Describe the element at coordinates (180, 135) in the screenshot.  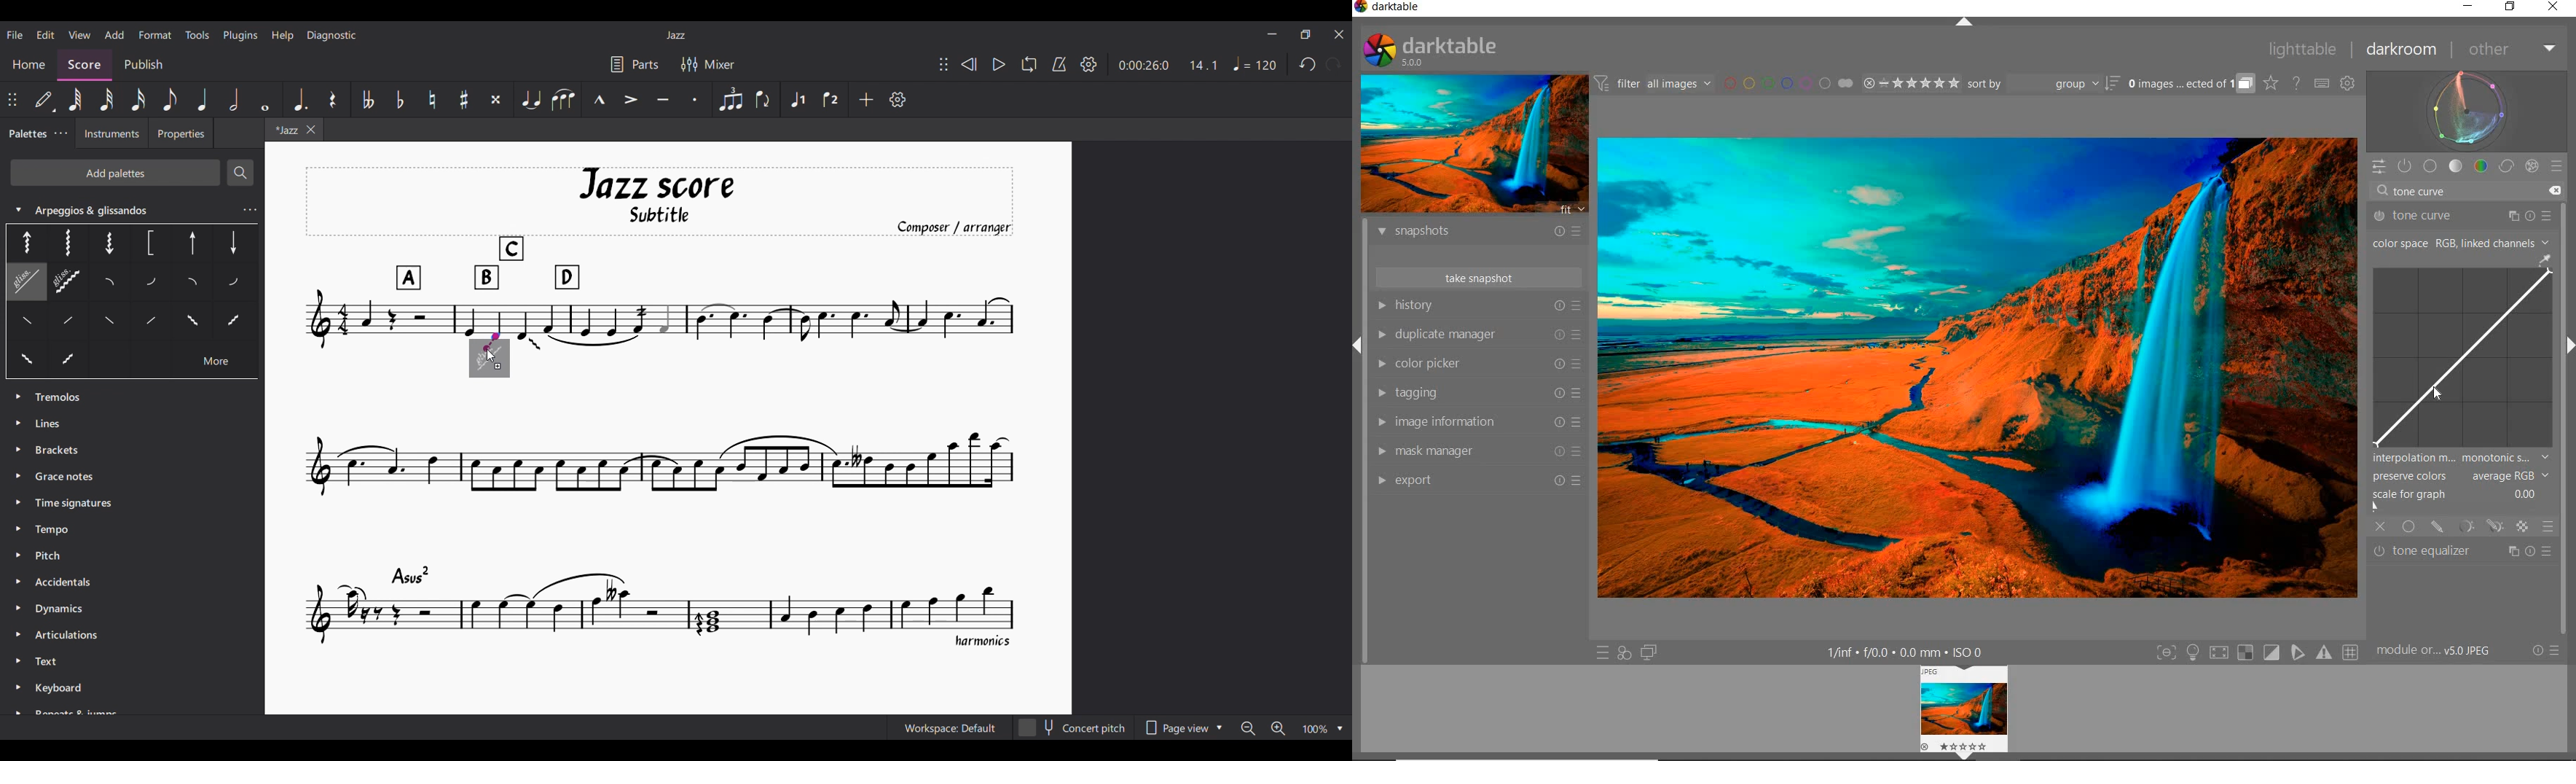
I see `Properties` at that location.